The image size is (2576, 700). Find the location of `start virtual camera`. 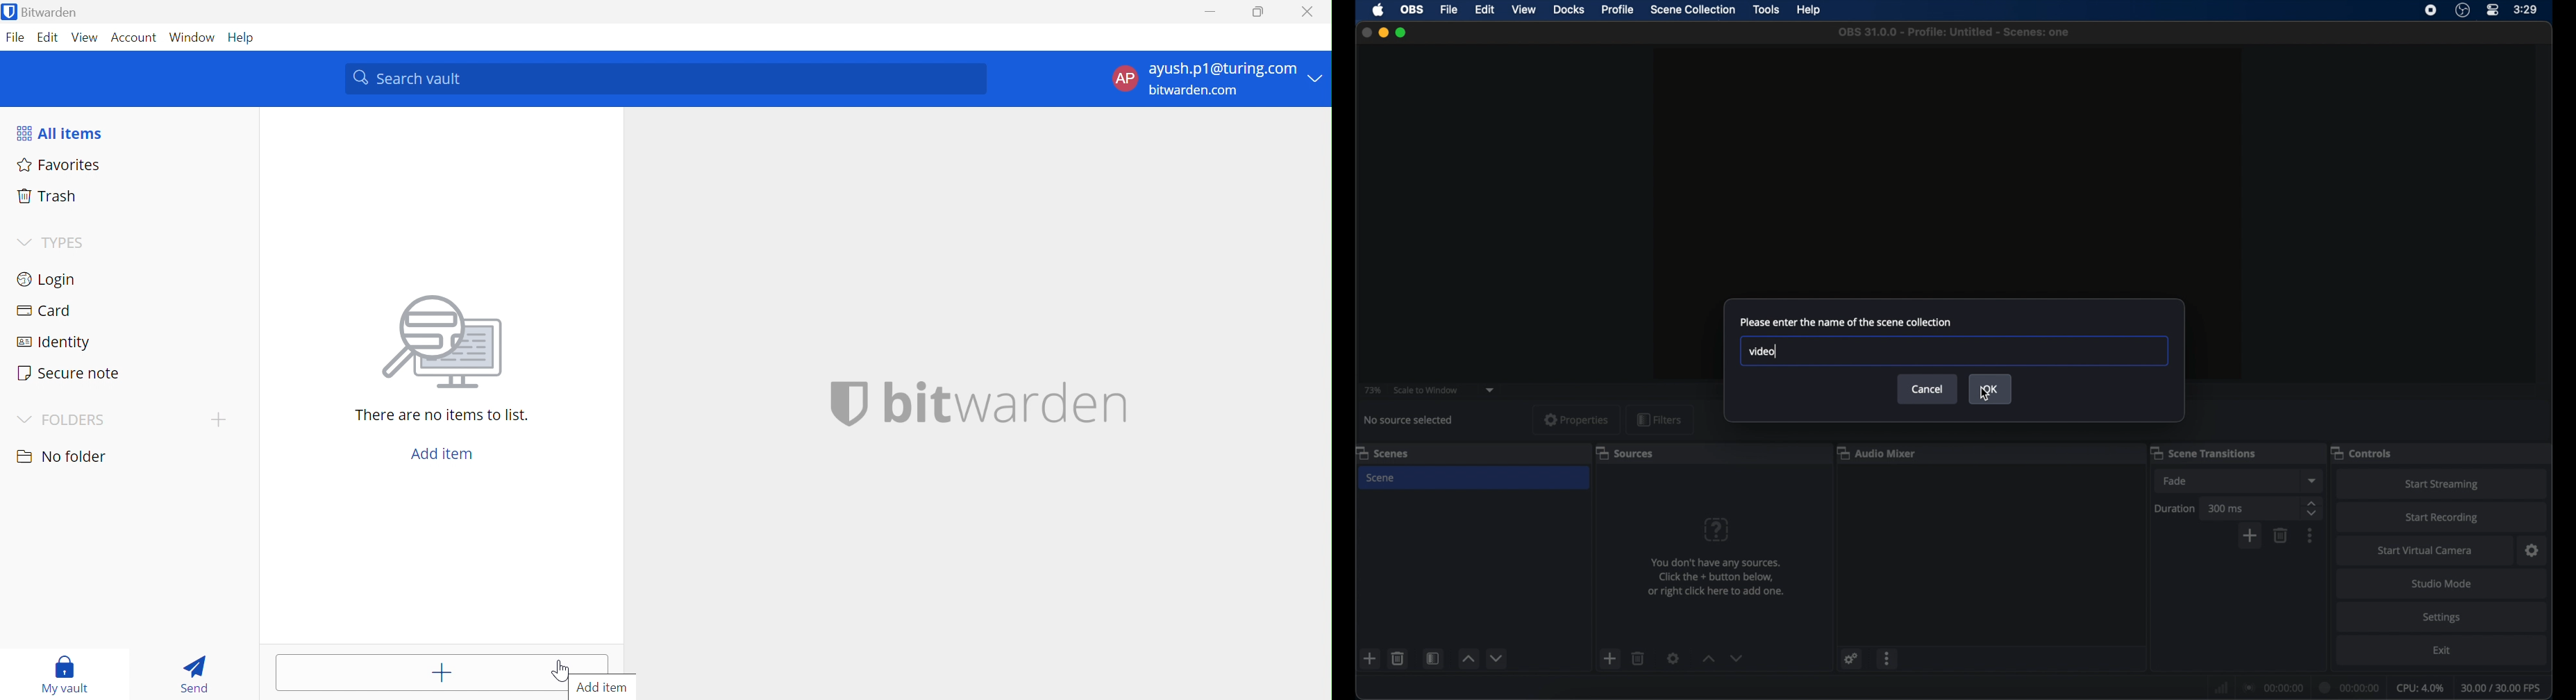

start virtual camera is located at coordinates (2424, 551).